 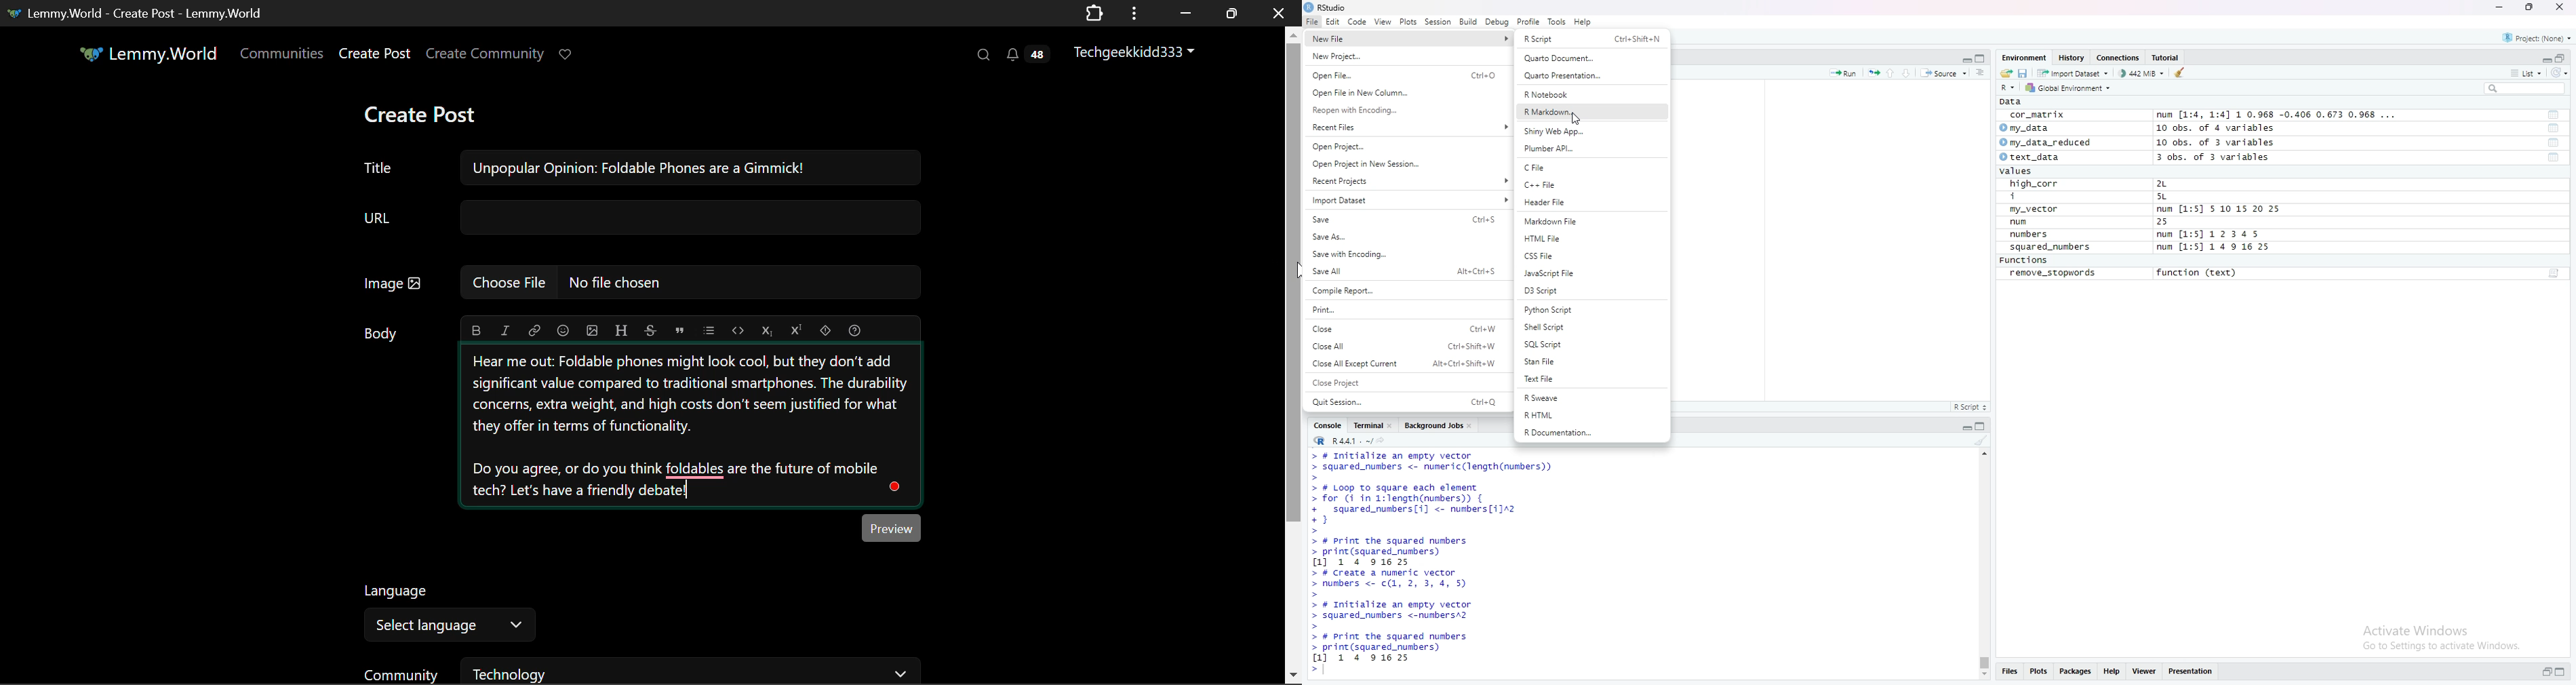 What do you see at coordinates (1356, 22) in the screenshot?
I see `Code` at bounding box center [1356, 22].